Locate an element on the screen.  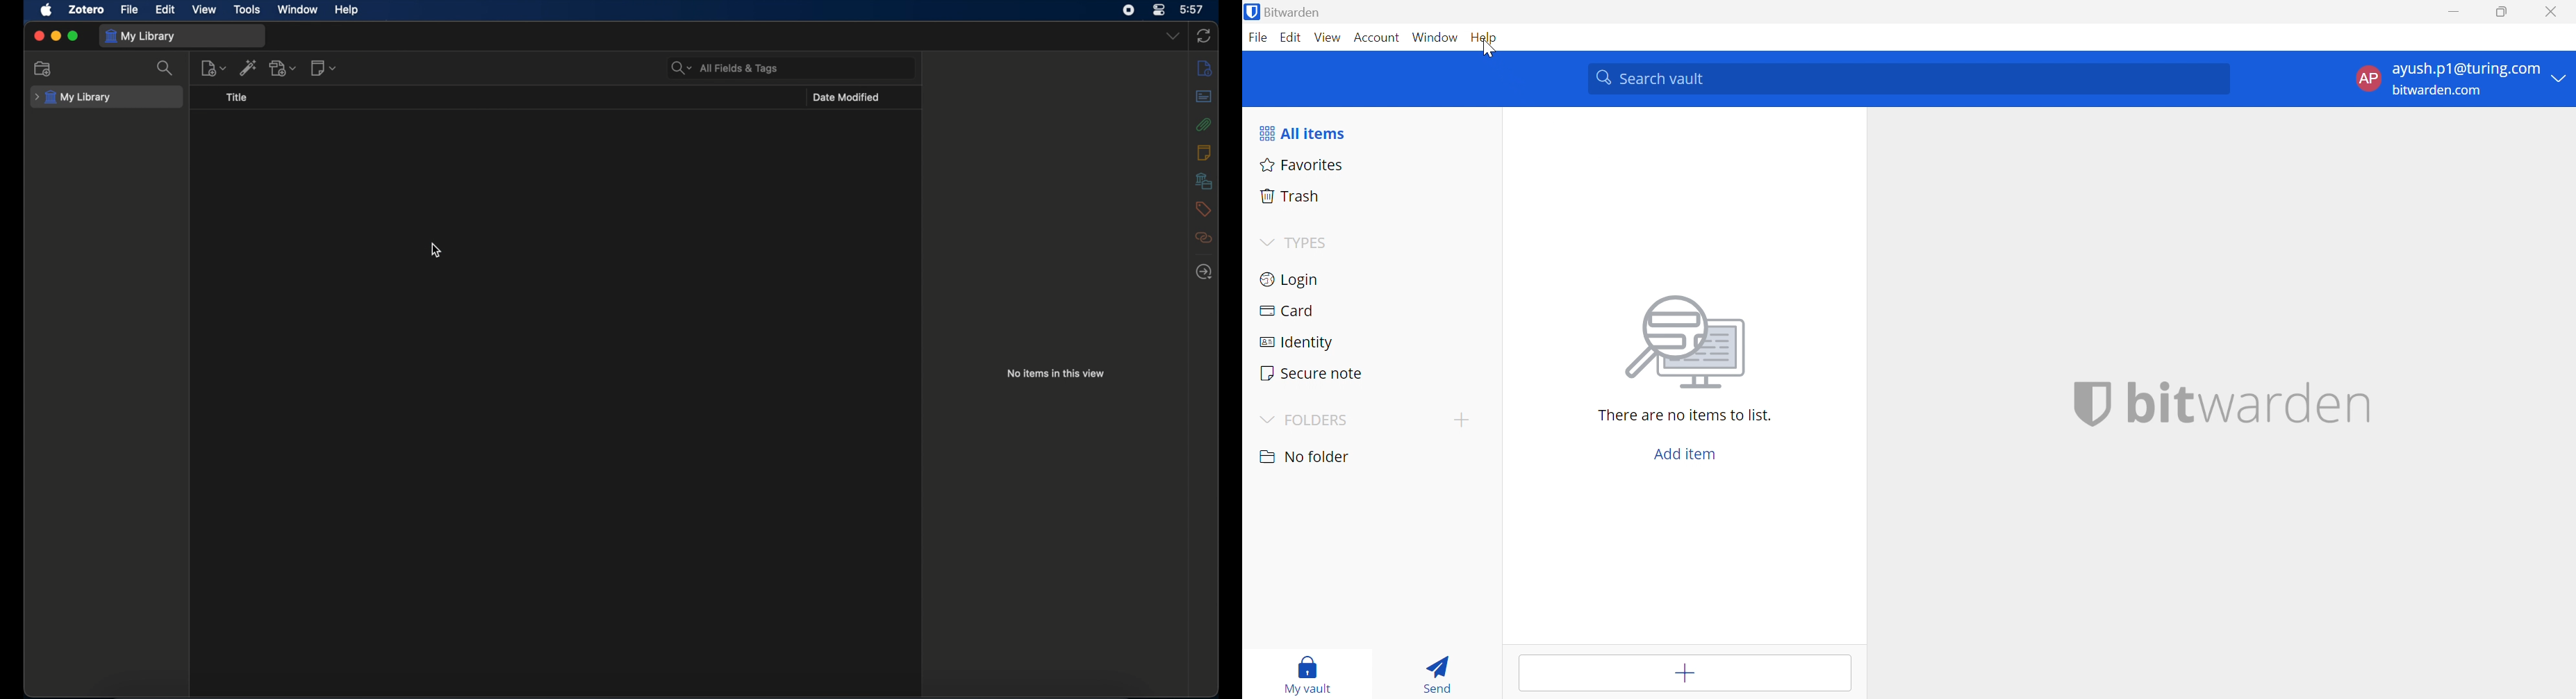
cursor is located at coordinates (434, 250).